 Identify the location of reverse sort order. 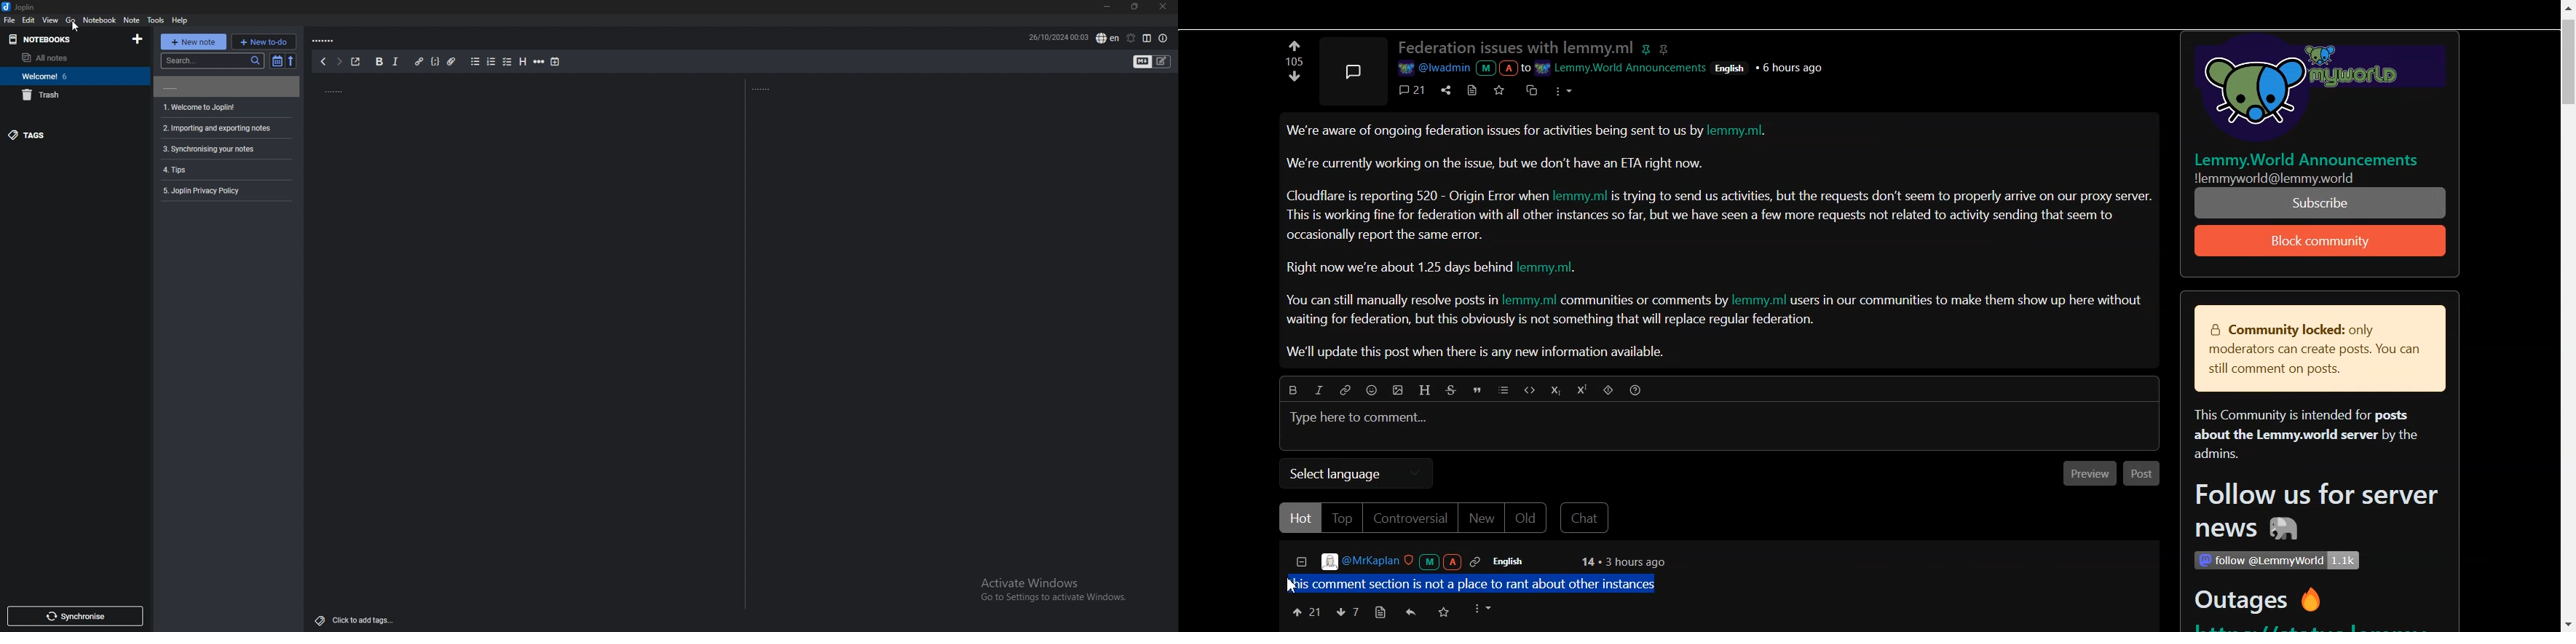
(293, 61).